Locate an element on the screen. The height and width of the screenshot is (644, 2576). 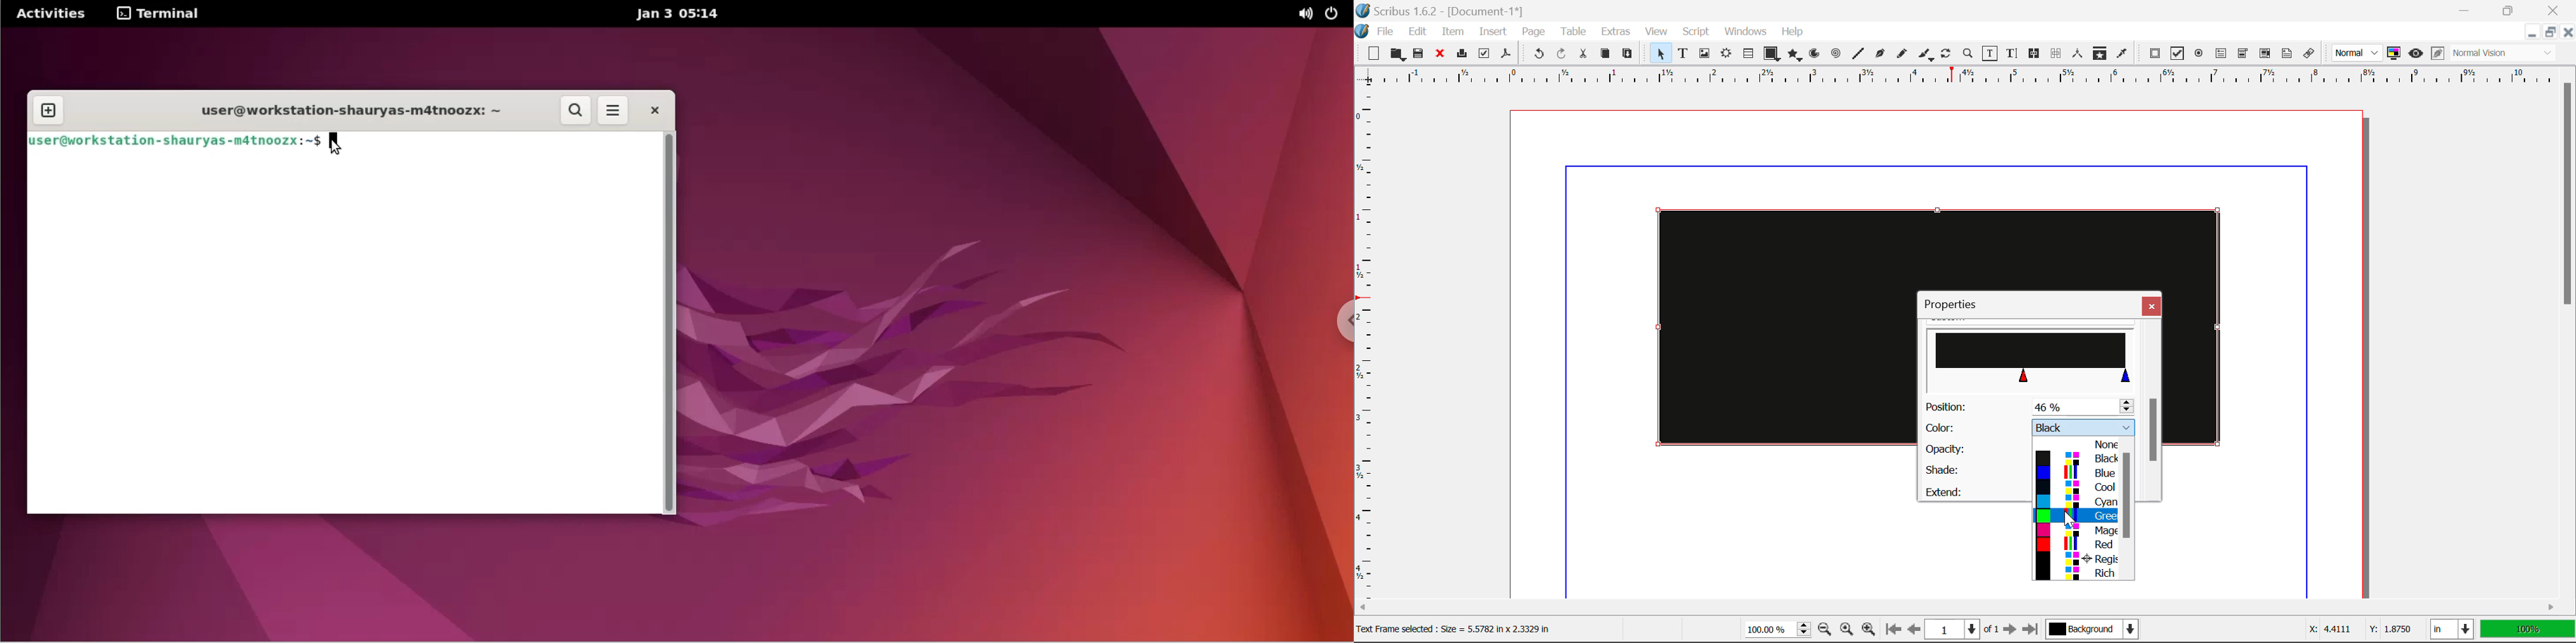
scribus logo is located at coordinates (1364, 31).